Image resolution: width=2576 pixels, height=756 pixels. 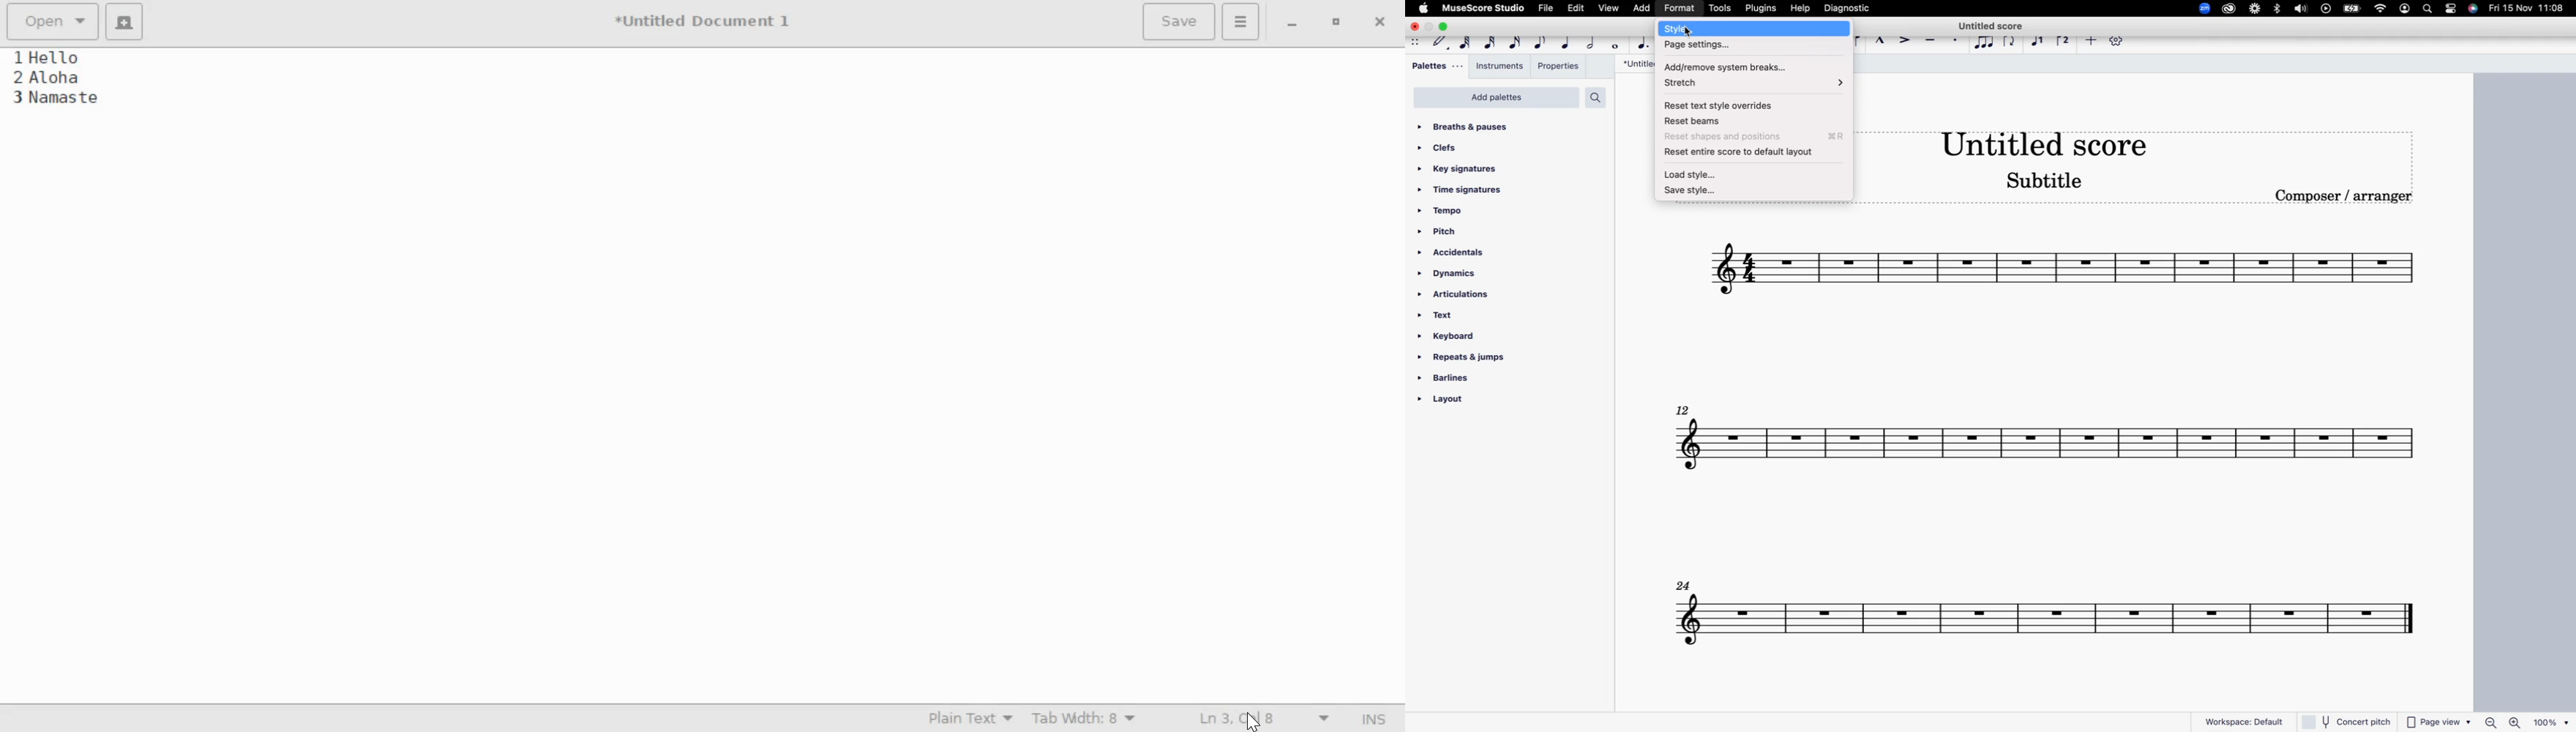 I want to click on save style, so click(x=1702, y=192).